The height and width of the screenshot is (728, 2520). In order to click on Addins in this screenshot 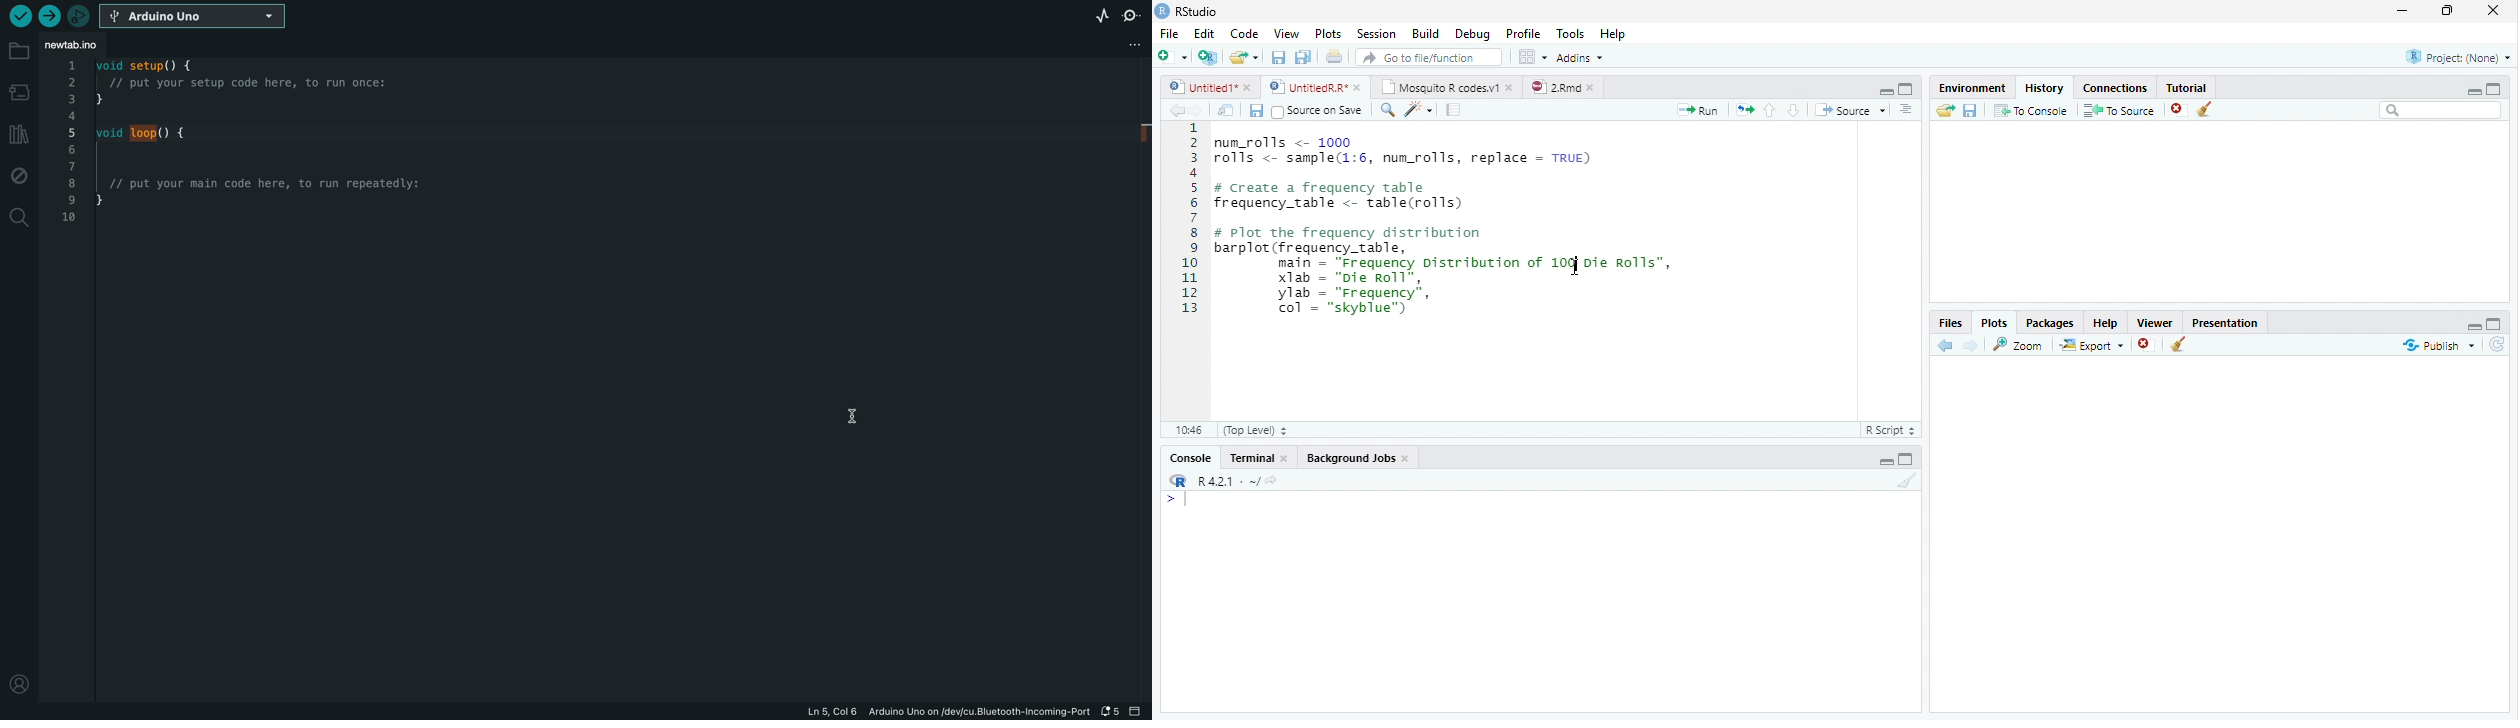, I will do `click(1583, 56)`.